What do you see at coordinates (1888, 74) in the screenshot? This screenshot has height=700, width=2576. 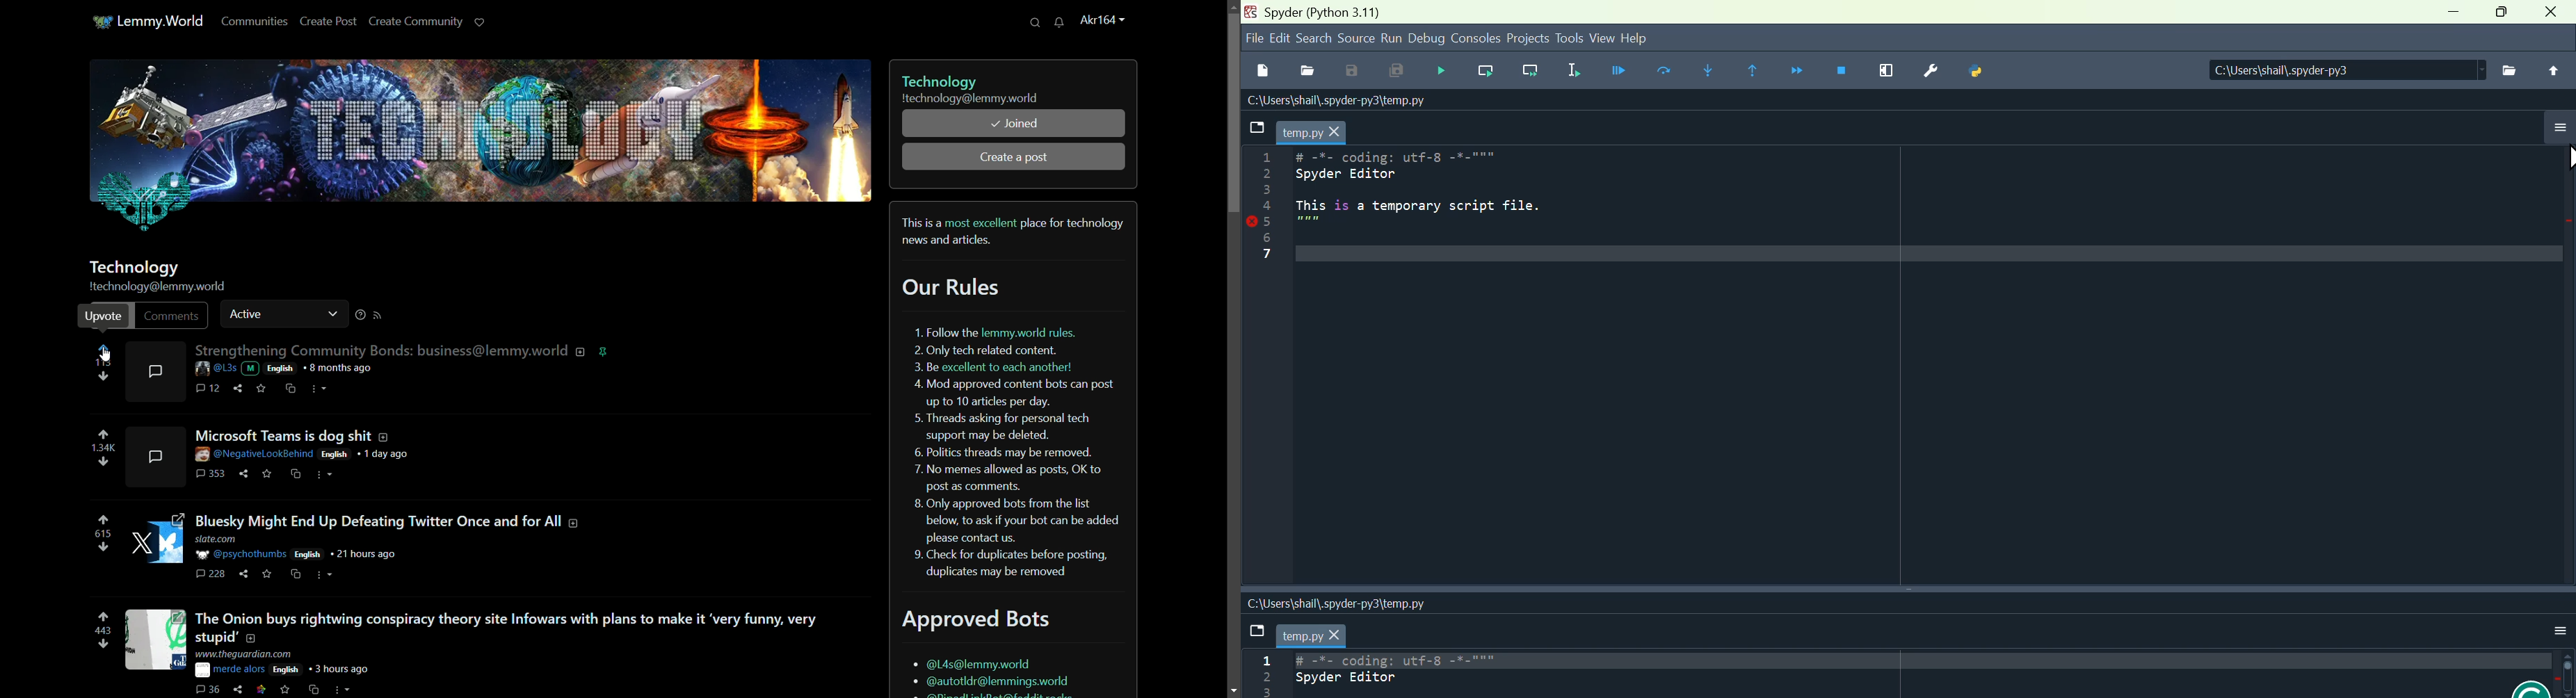 I see `Maximise current window` at bounding box center [1888, 74].